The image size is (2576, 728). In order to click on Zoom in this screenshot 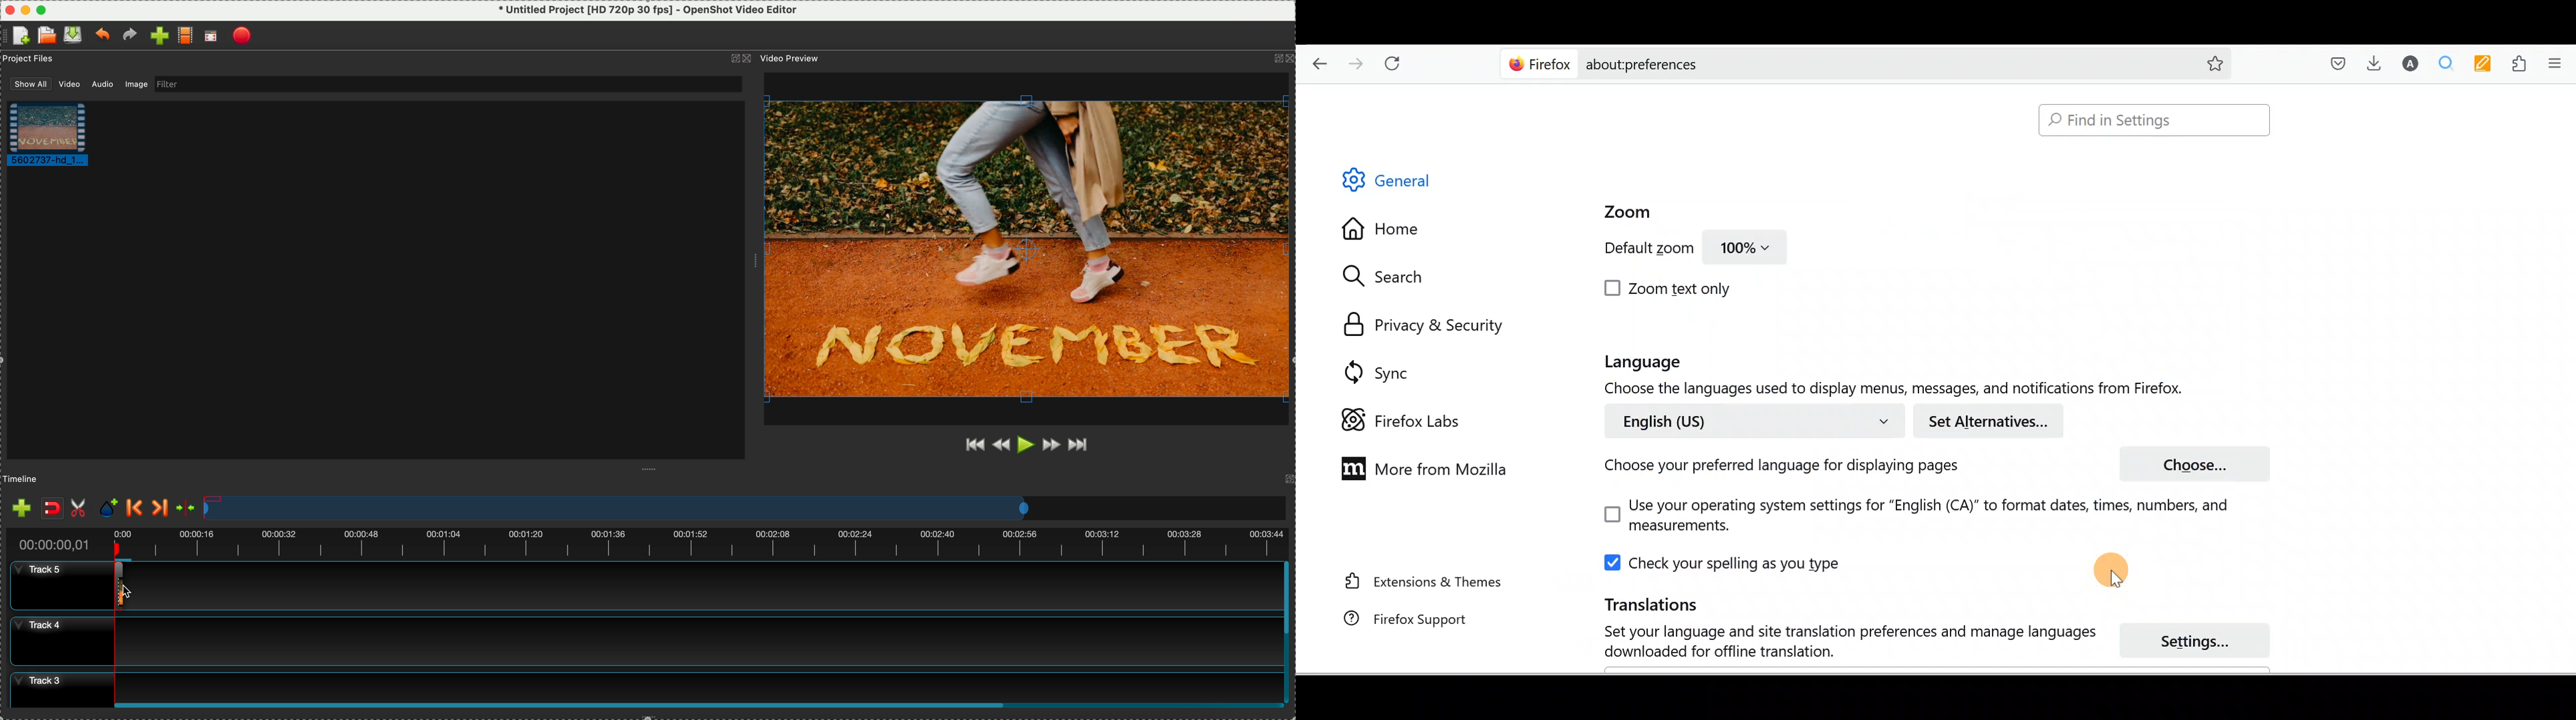, I will do `click(1621, 213)`.